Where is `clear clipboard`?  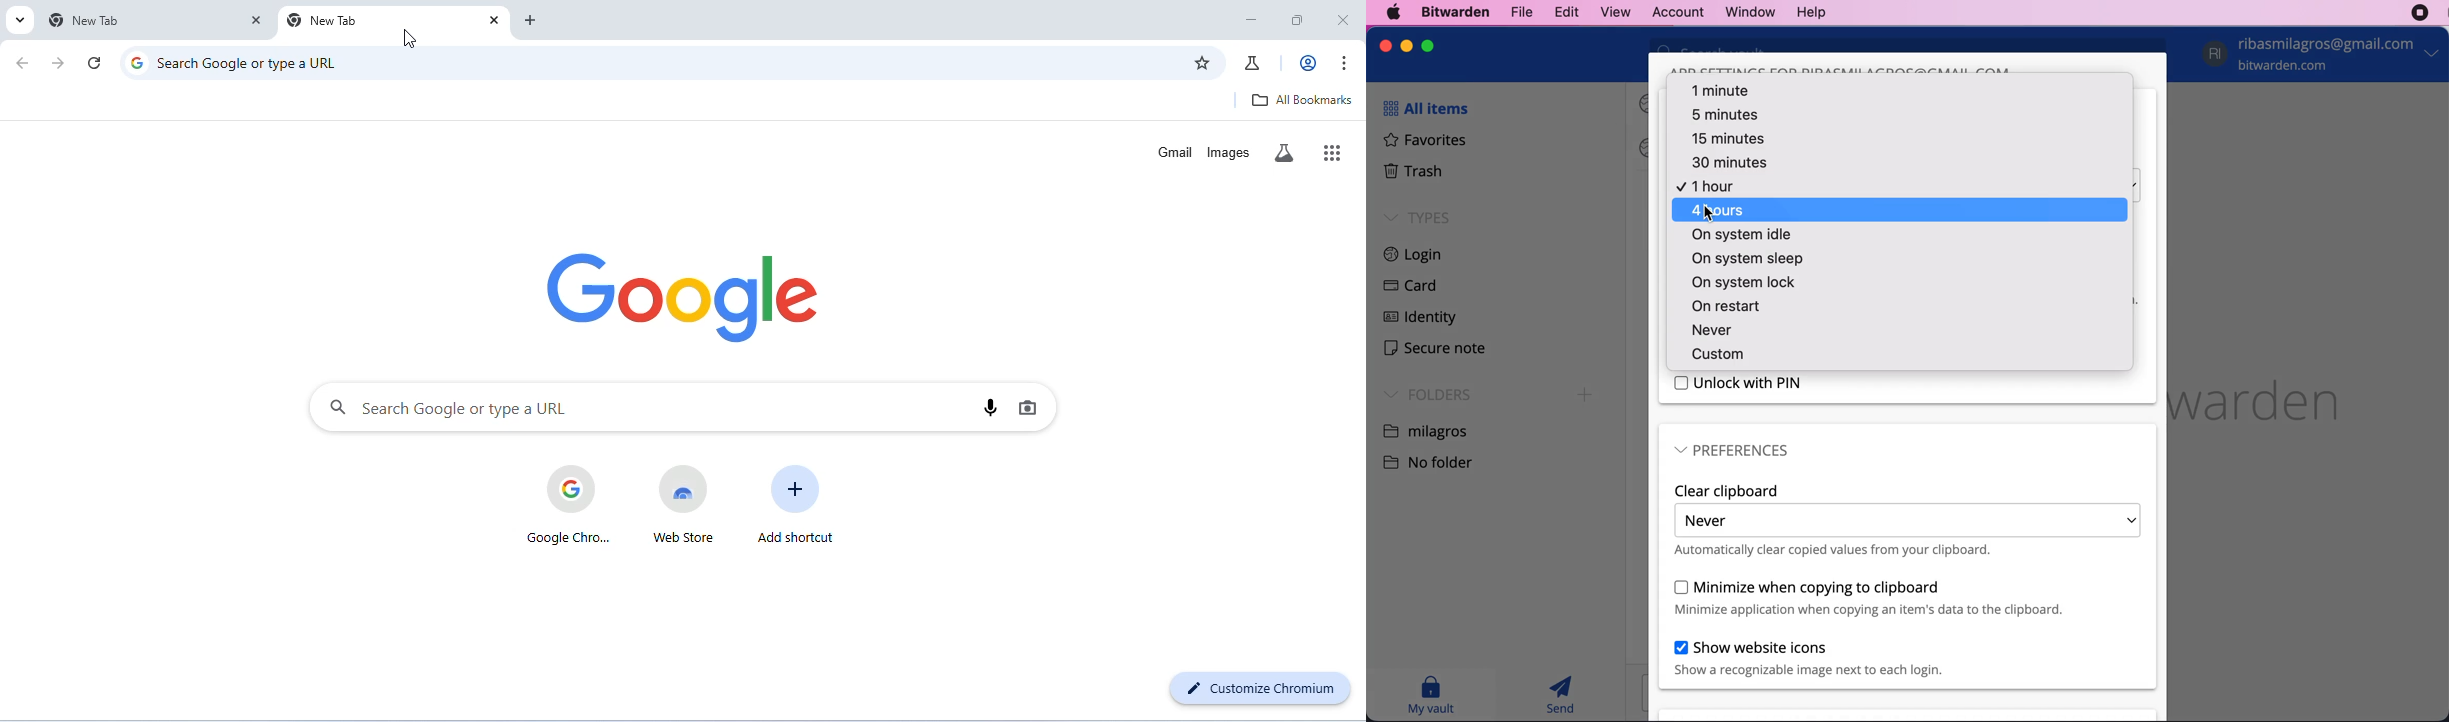 clear clipboard is located at coordinates (1728, 491).